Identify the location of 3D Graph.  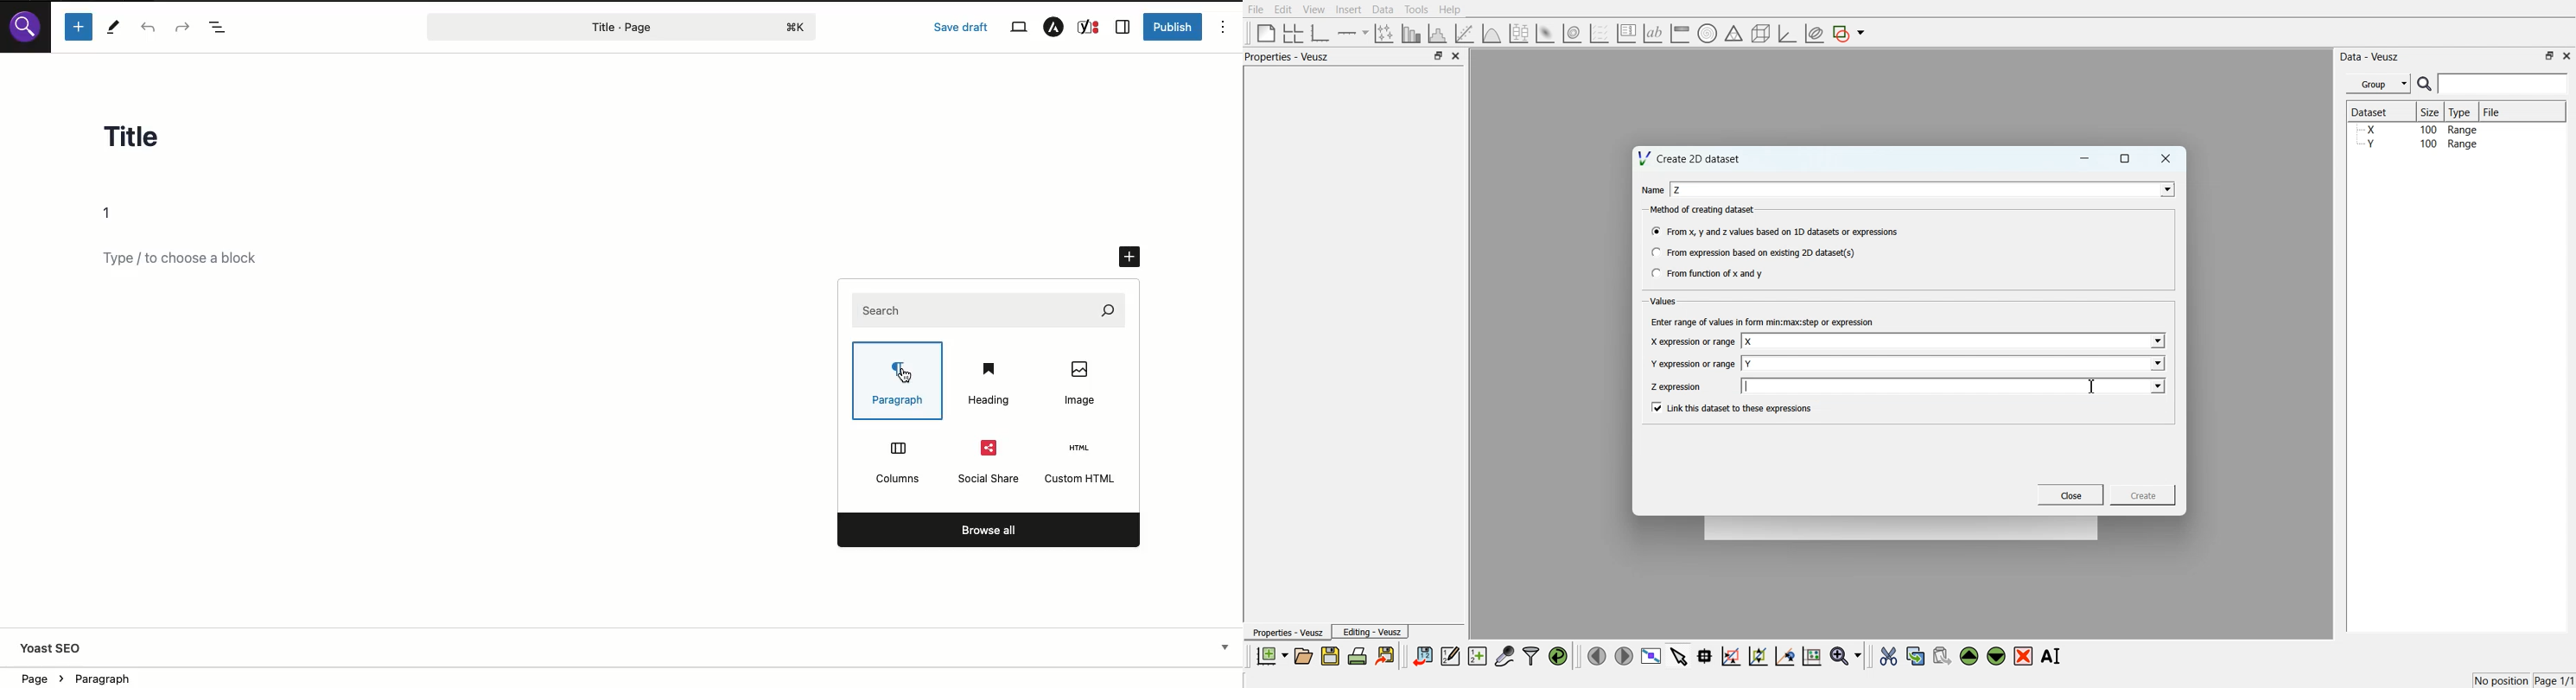
(1787, 33).